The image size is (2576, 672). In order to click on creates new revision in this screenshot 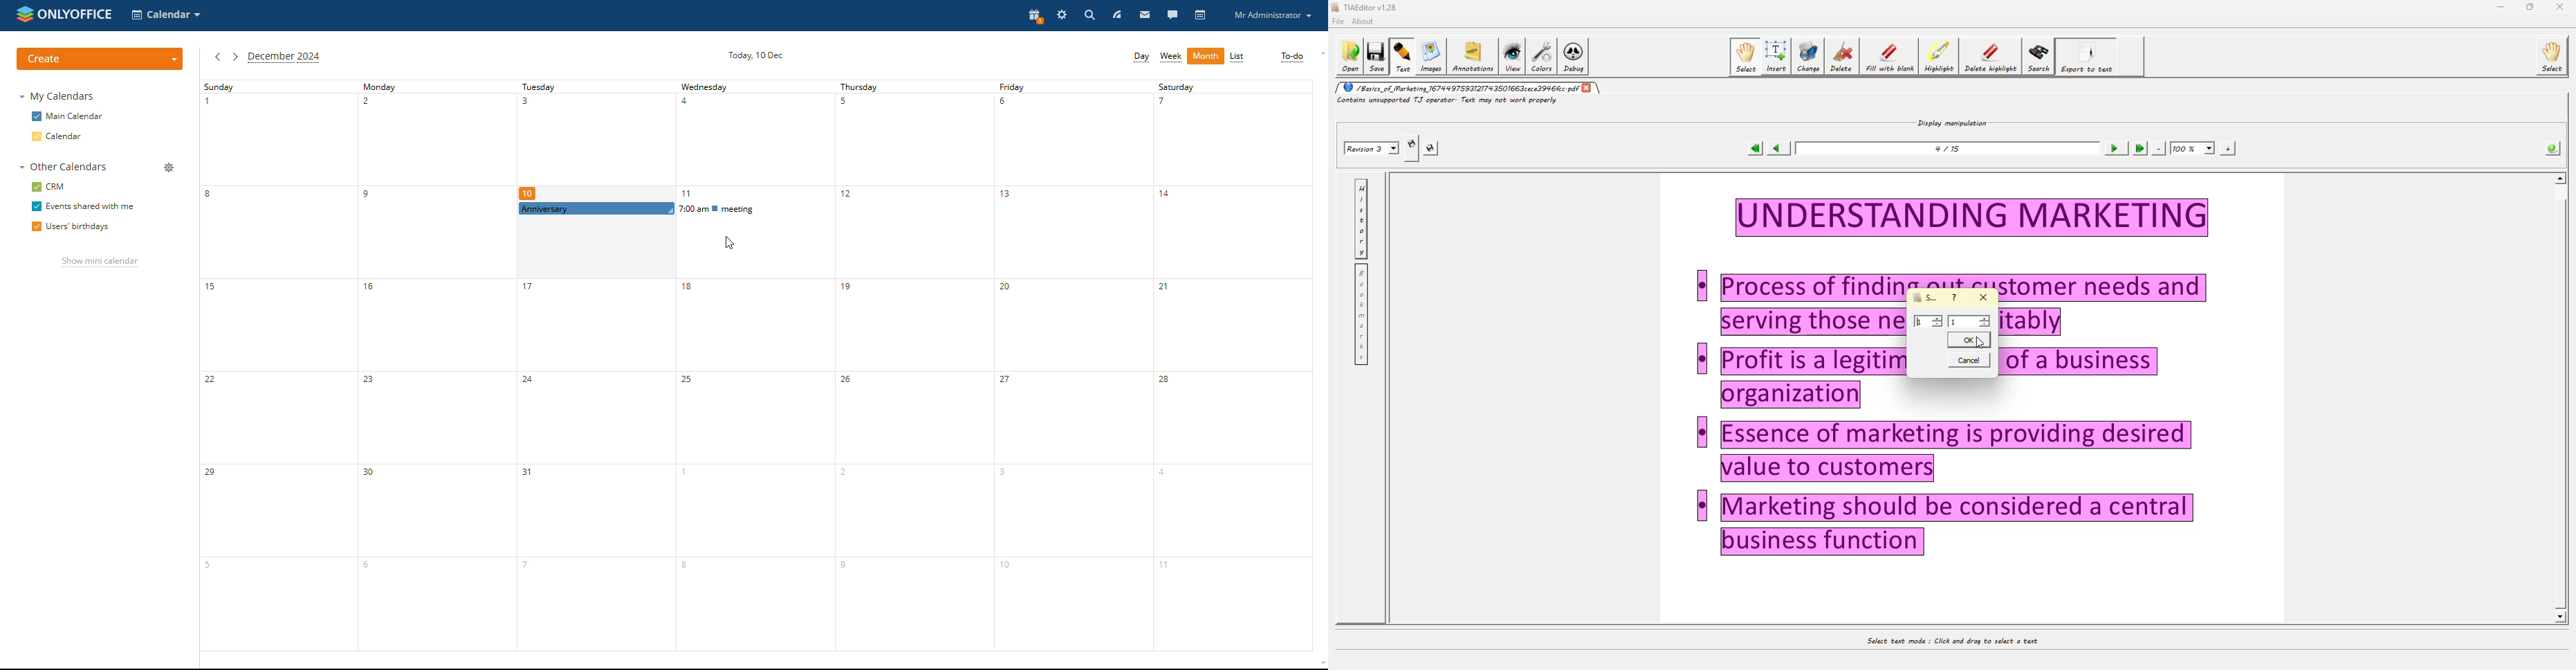, I will do `click(1412, 142)`.